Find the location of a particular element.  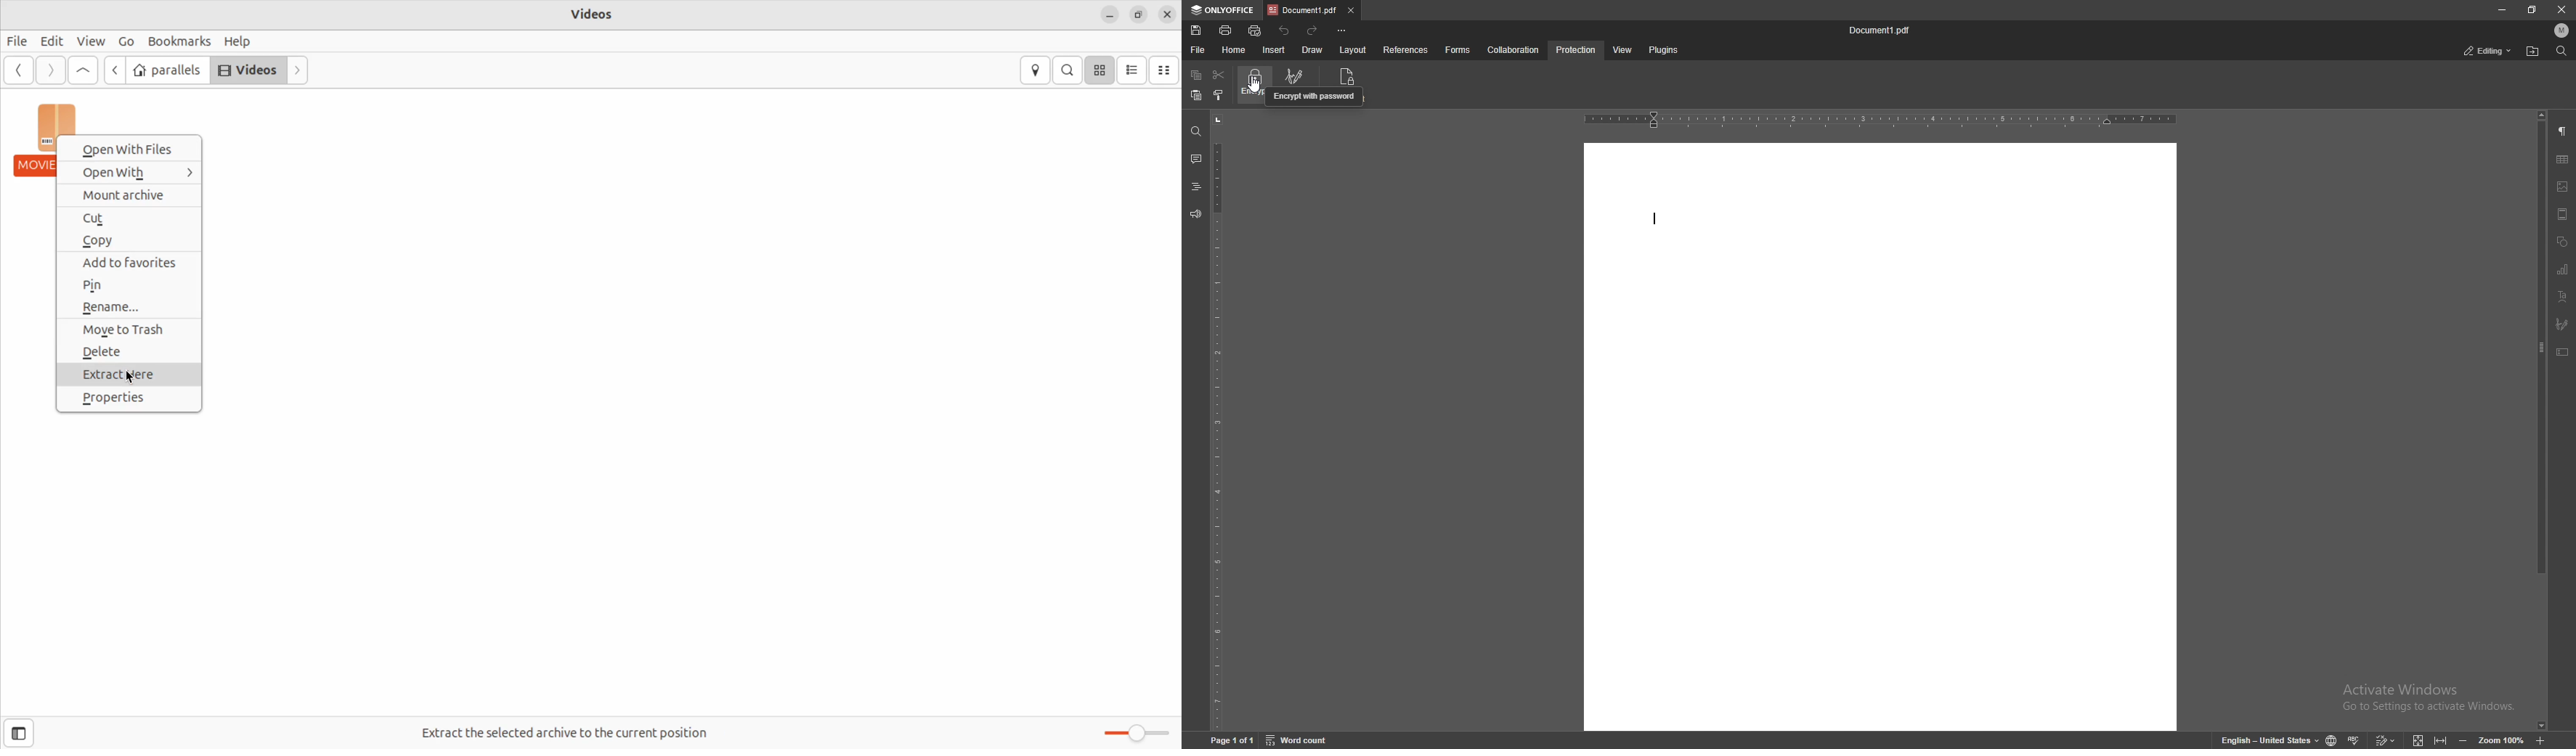

copy style is located at coordinates (1219, 94).